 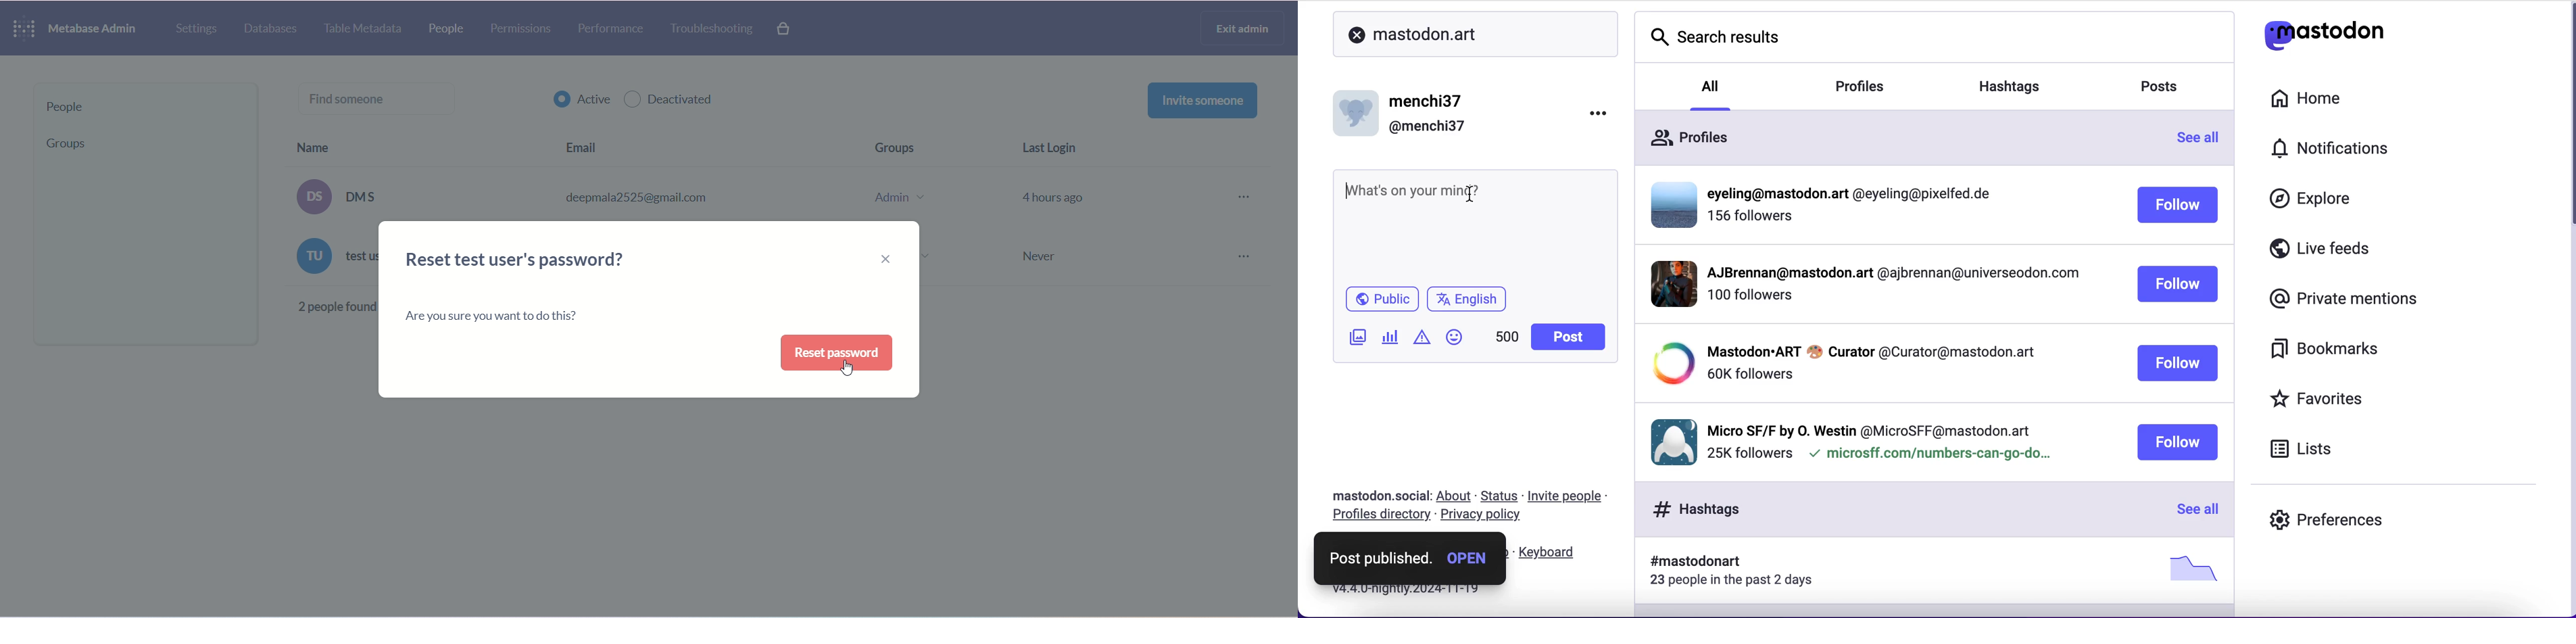 I want to click on open, so click(x=1474, y=559).